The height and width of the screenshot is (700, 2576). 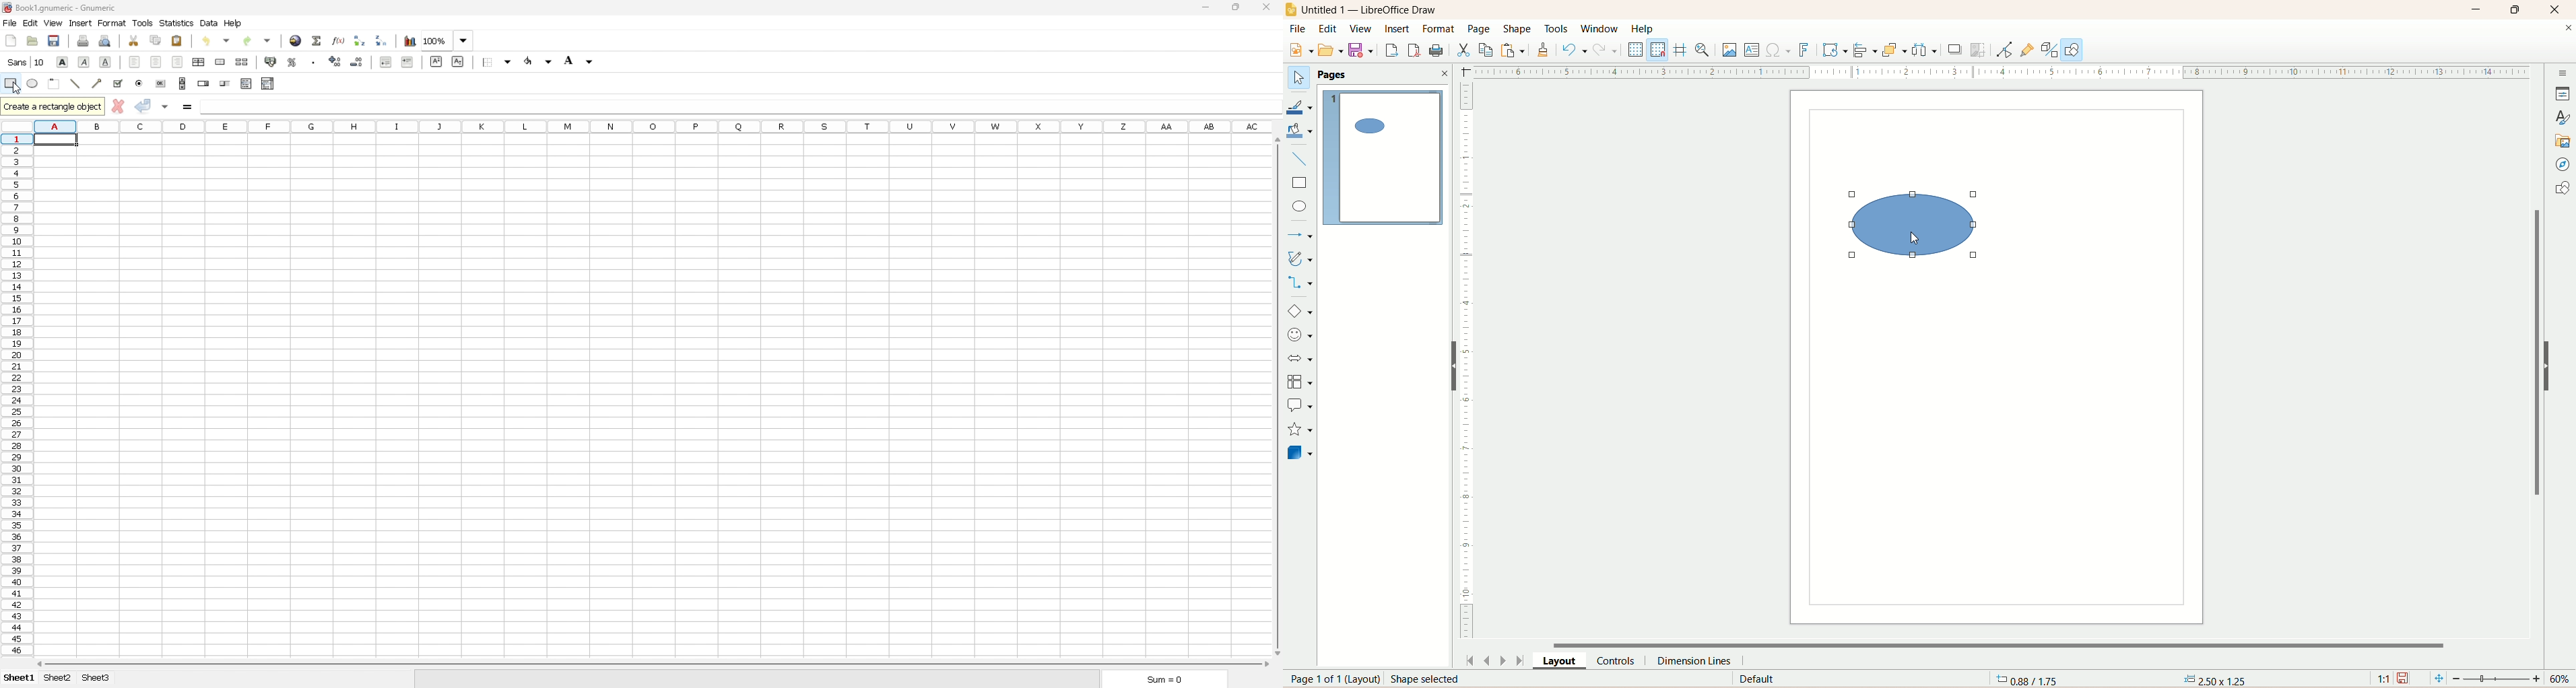 What do you see at coordinates (183, 82) in the screenshot?
I see `scroll bar` at bounding box center [183, 82].